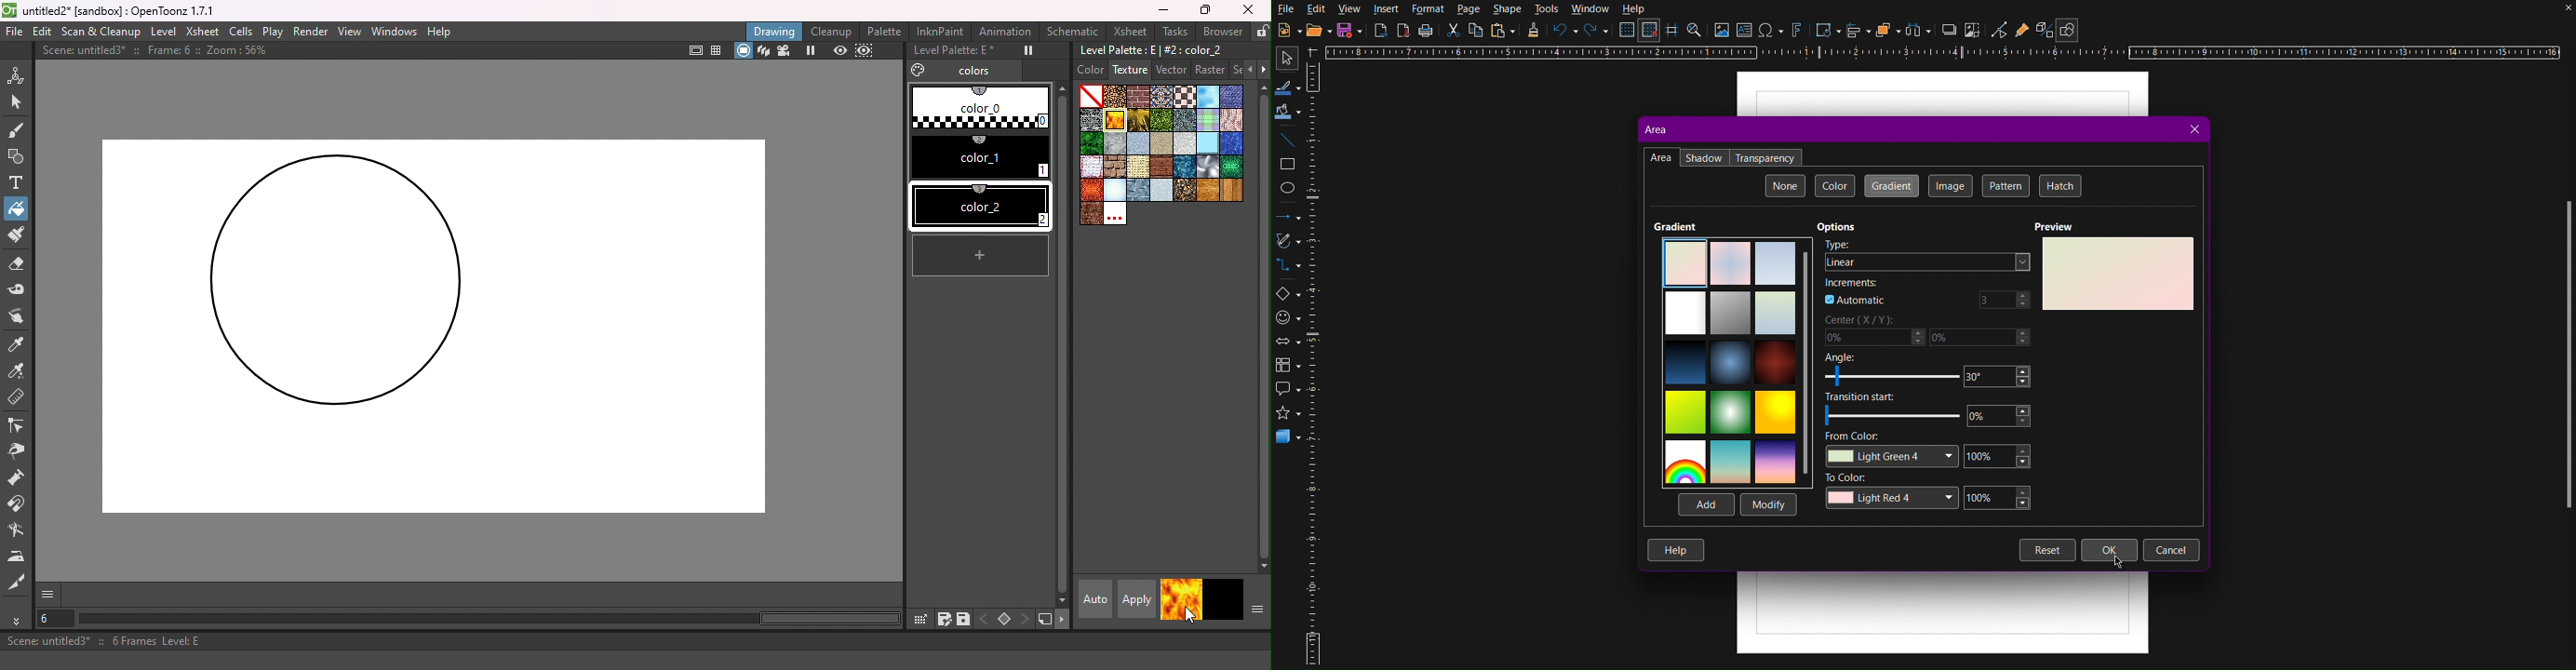 This screenshot has height=672, width=2576. Describe the element at coordinates (1771, 506) in the screenshot. I see `Modify` at that location.